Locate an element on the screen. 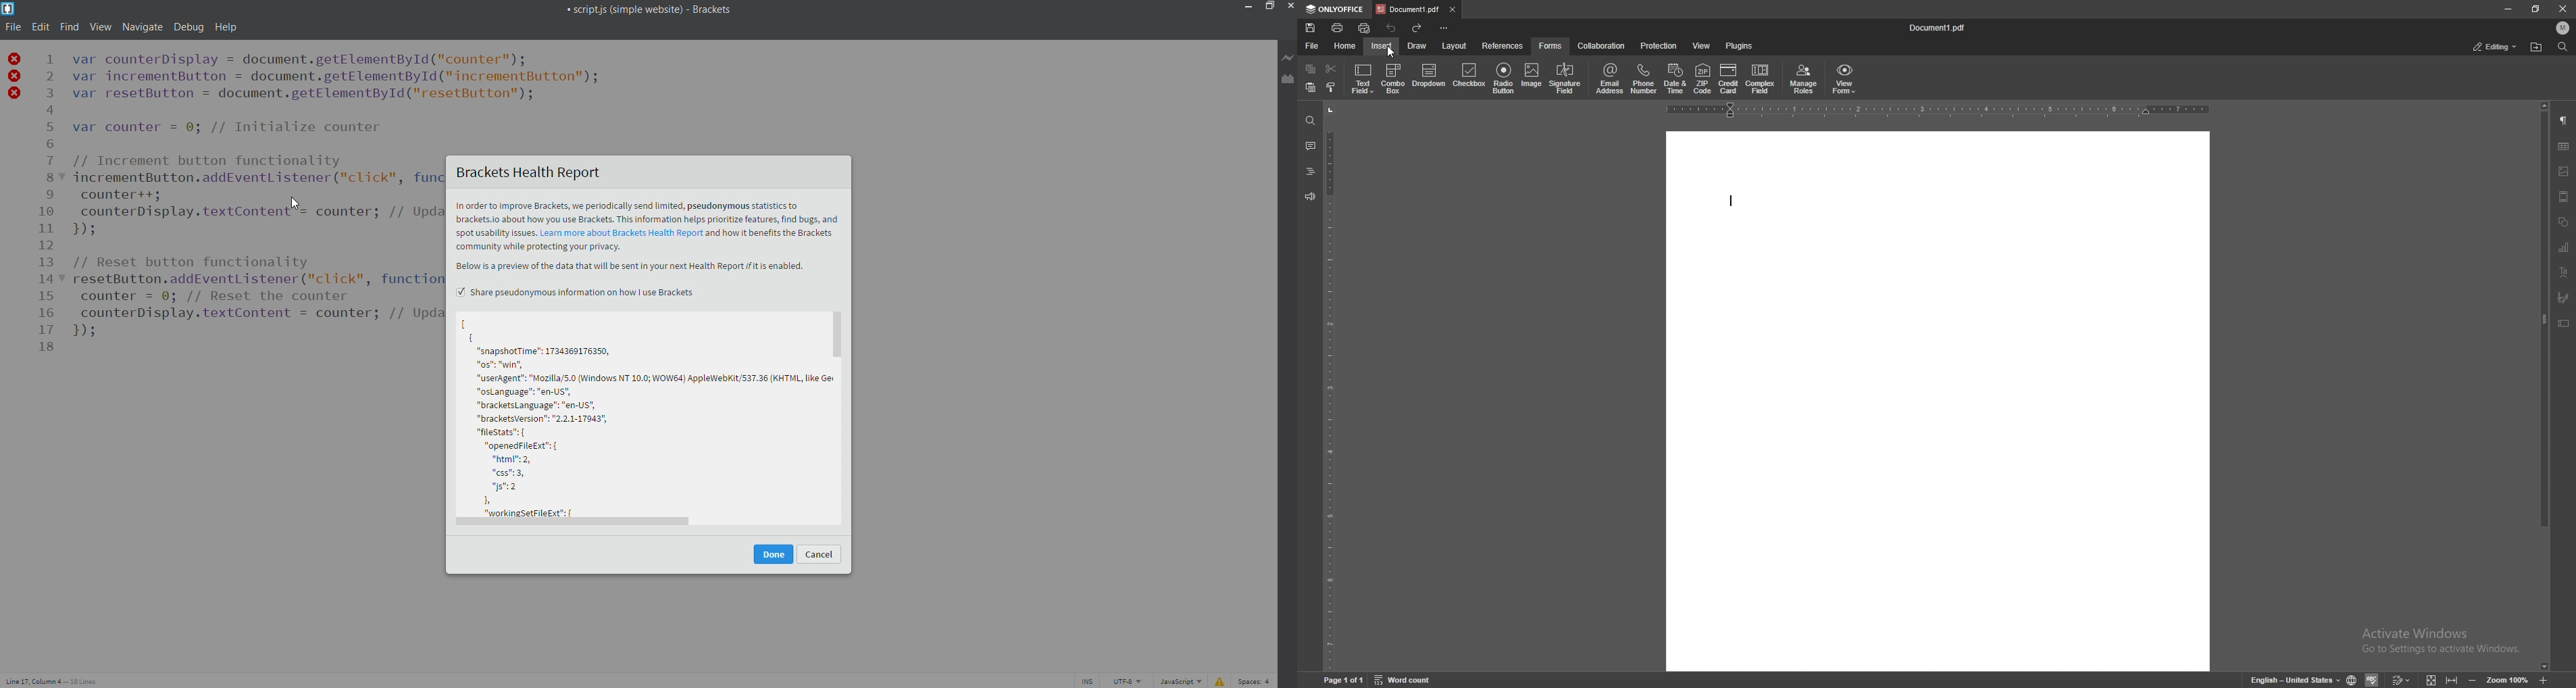  file name is located at coordinates (1938, 27).